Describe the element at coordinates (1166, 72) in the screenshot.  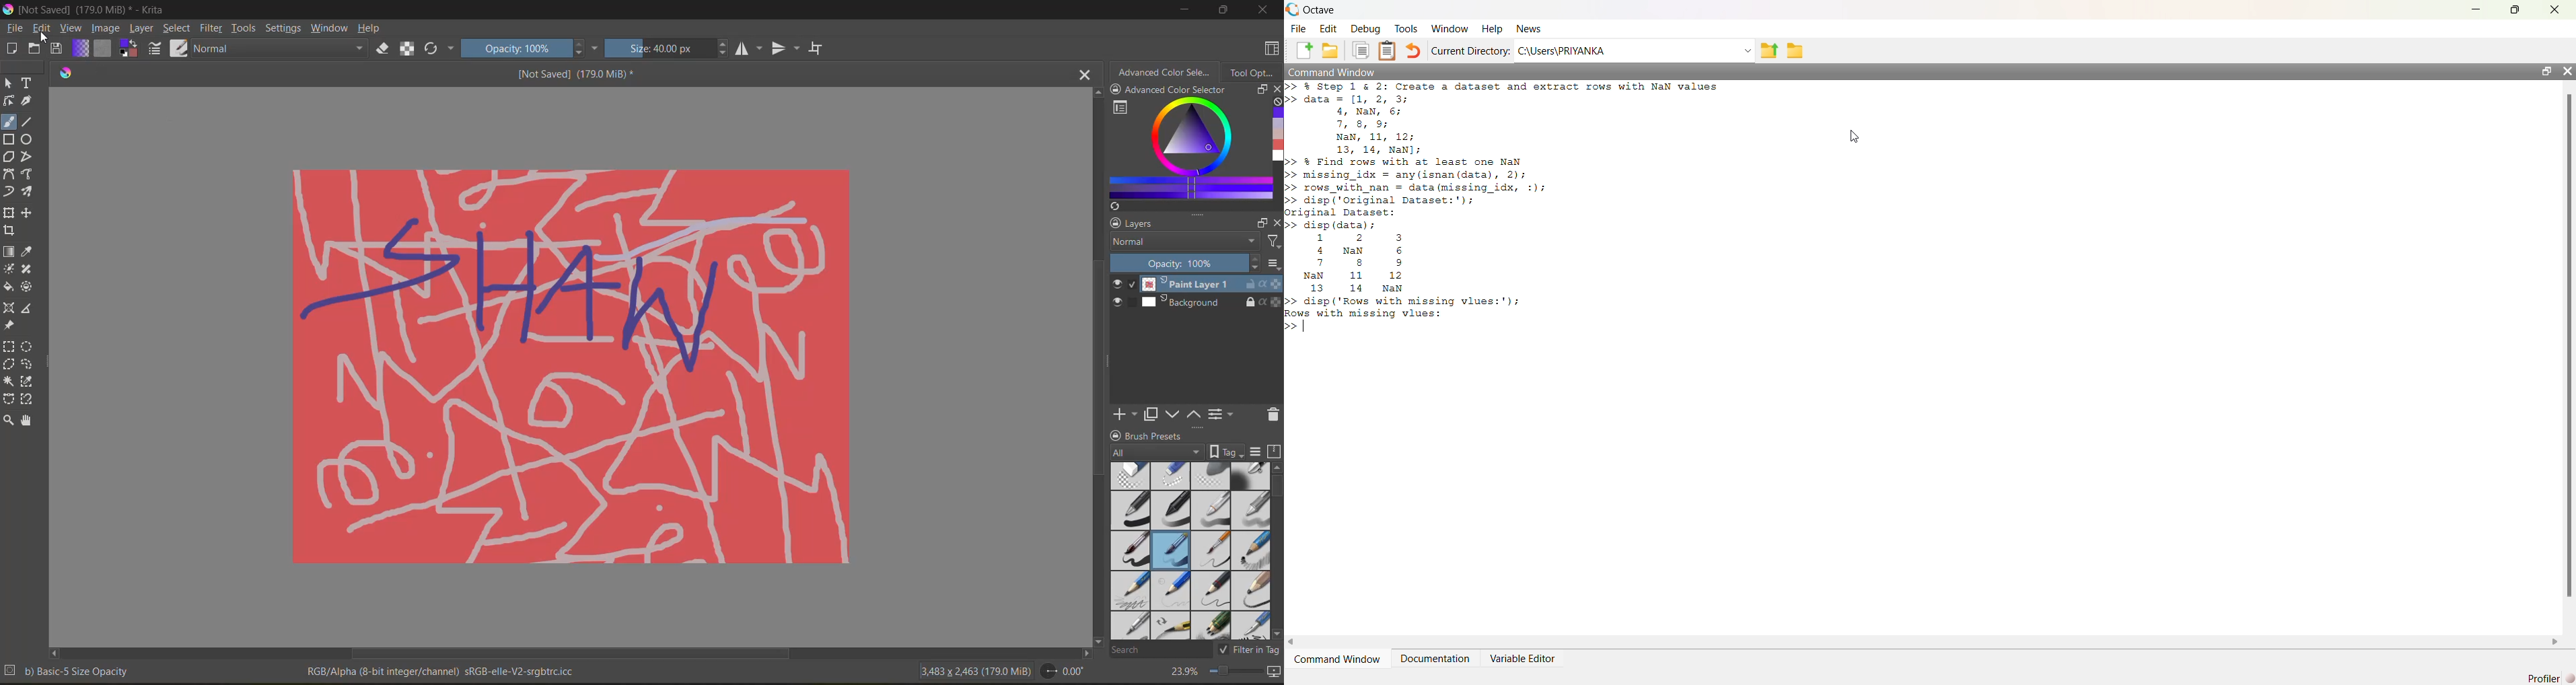
I see `advanced color selector` at that location.